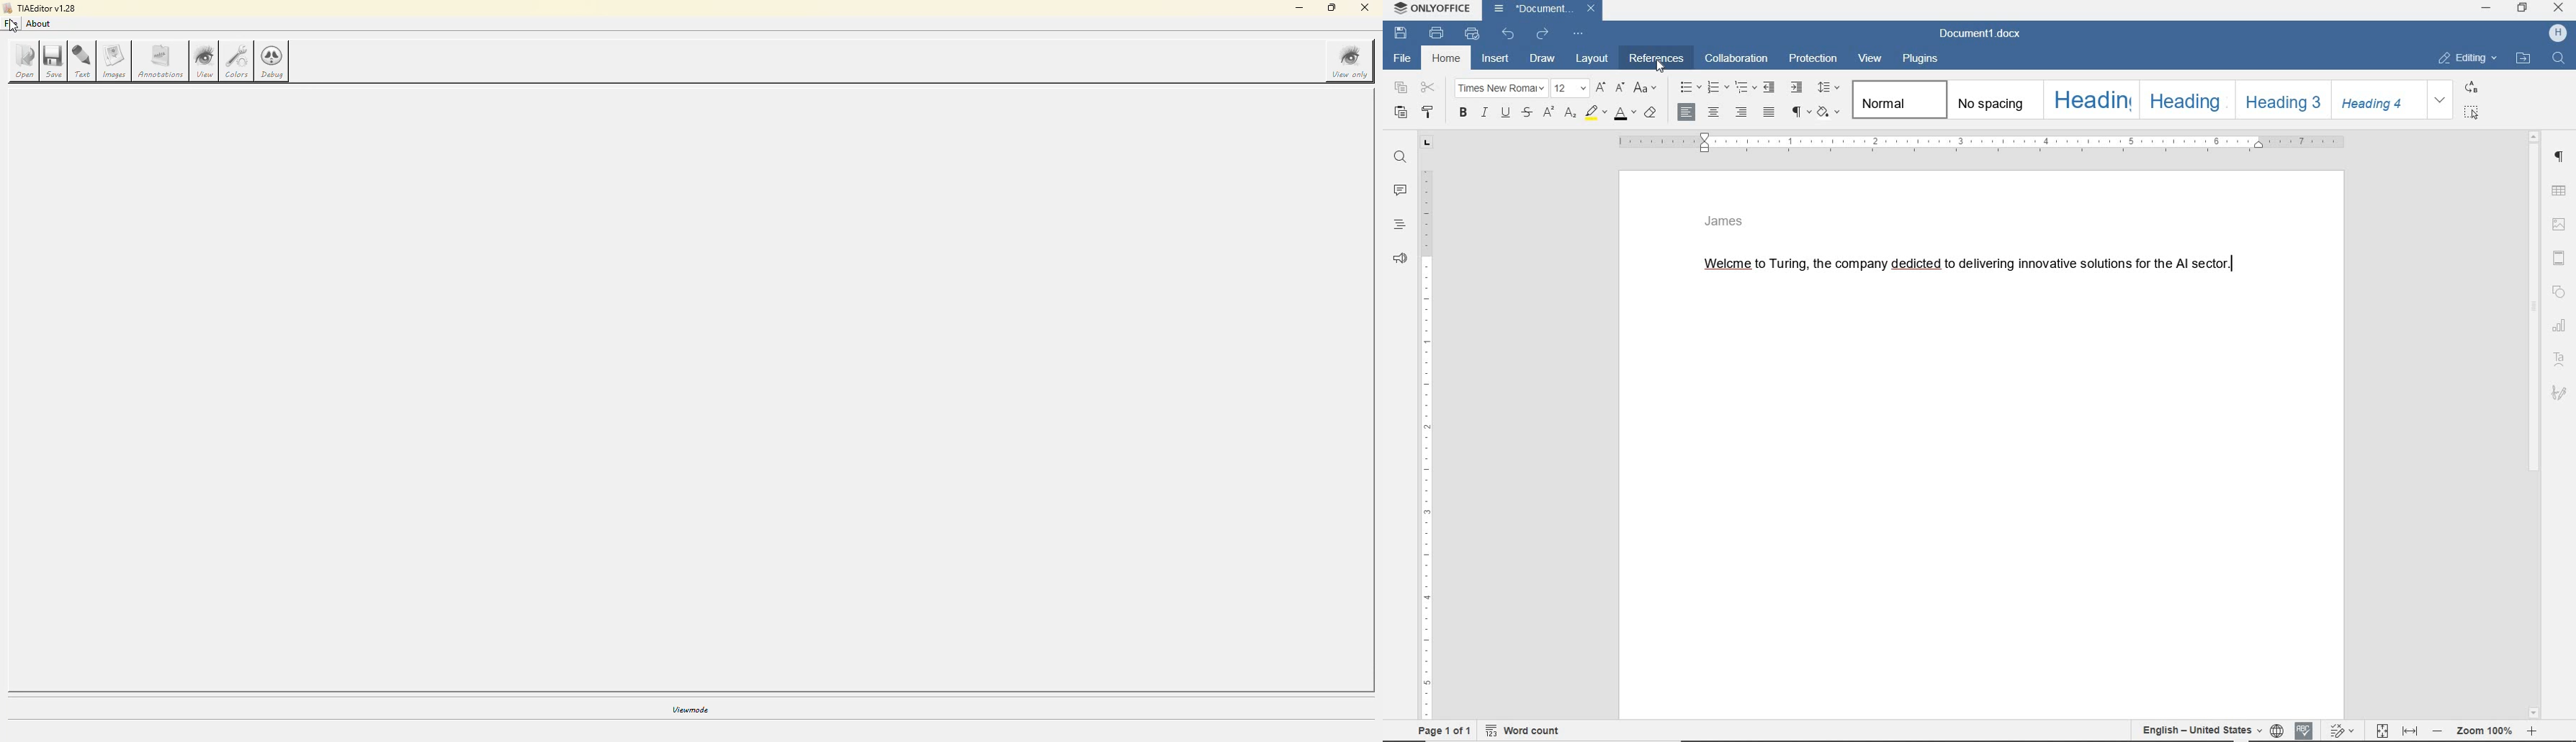 The height and width of the screenshot is (756, 2576). I want to click on mouse pointer, so click(1660, 68).